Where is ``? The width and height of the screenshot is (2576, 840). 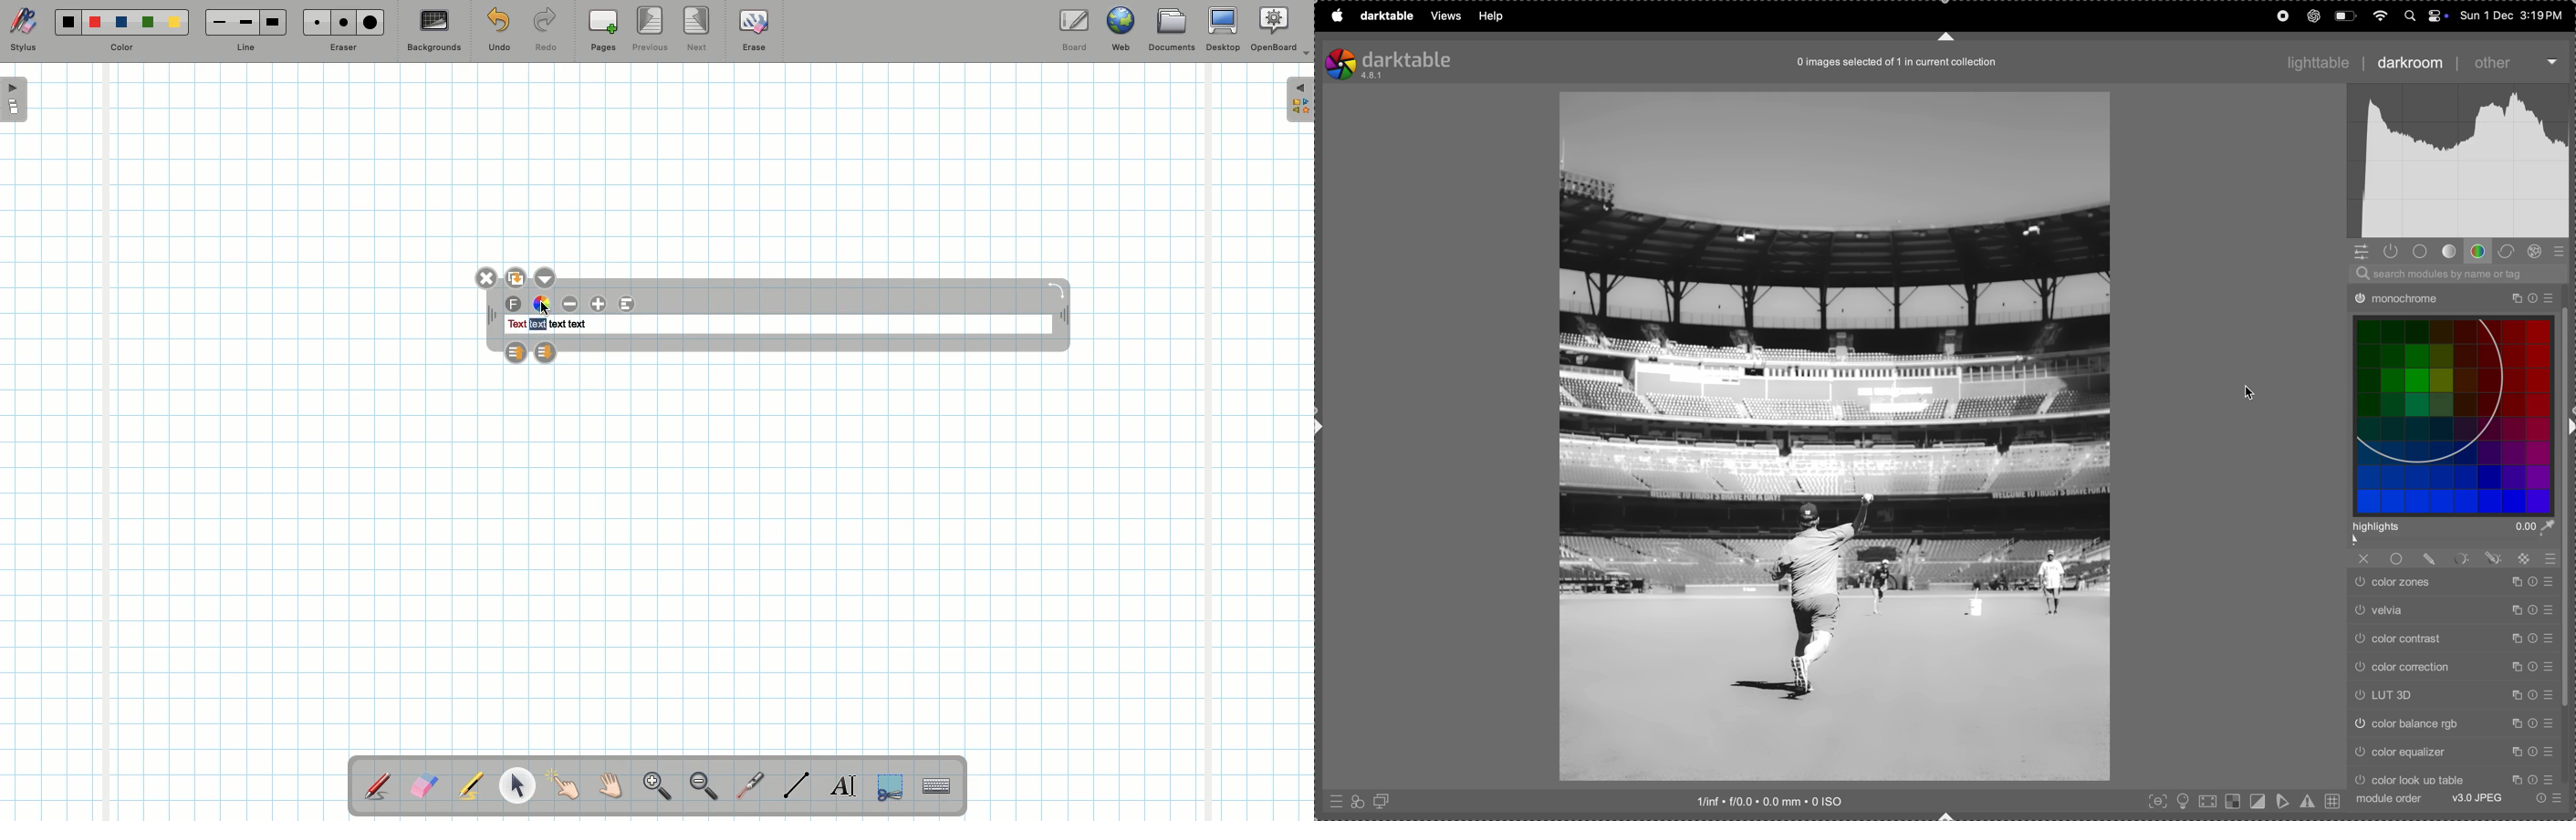
 is located at coordinates (2460, 295).